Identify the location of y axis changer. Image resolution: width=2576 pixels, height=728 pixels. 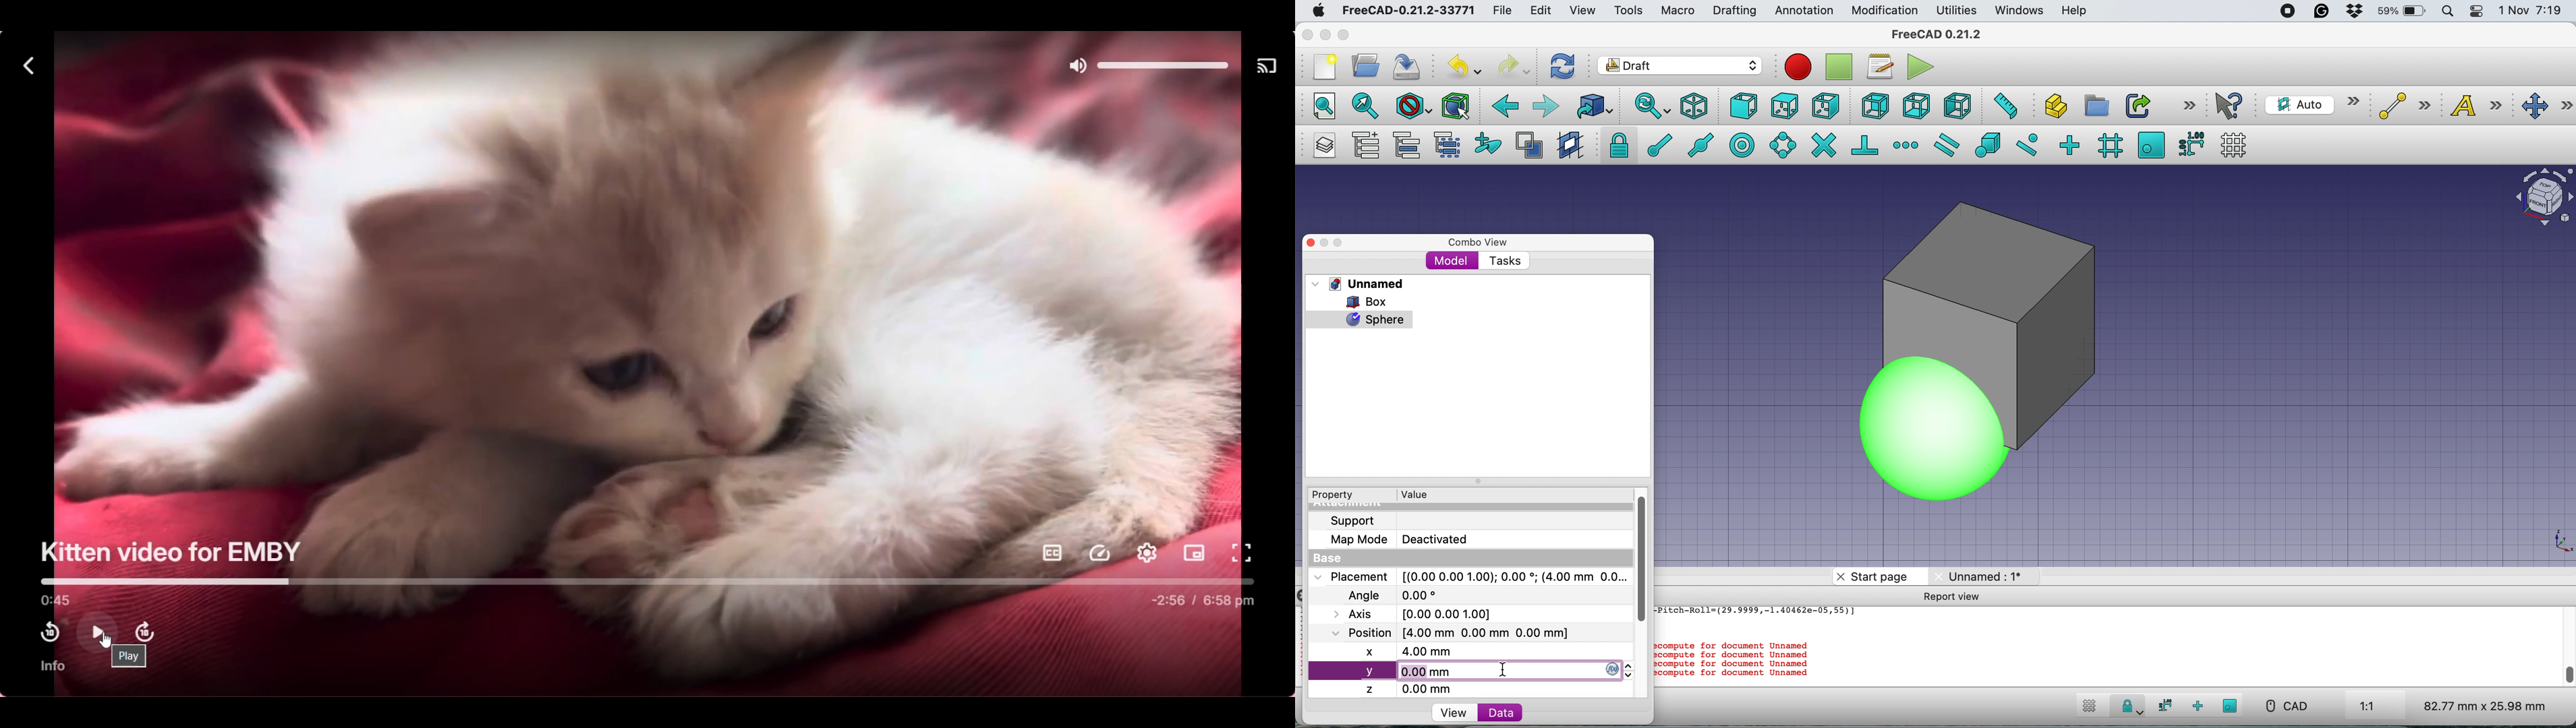
(1614, 668).